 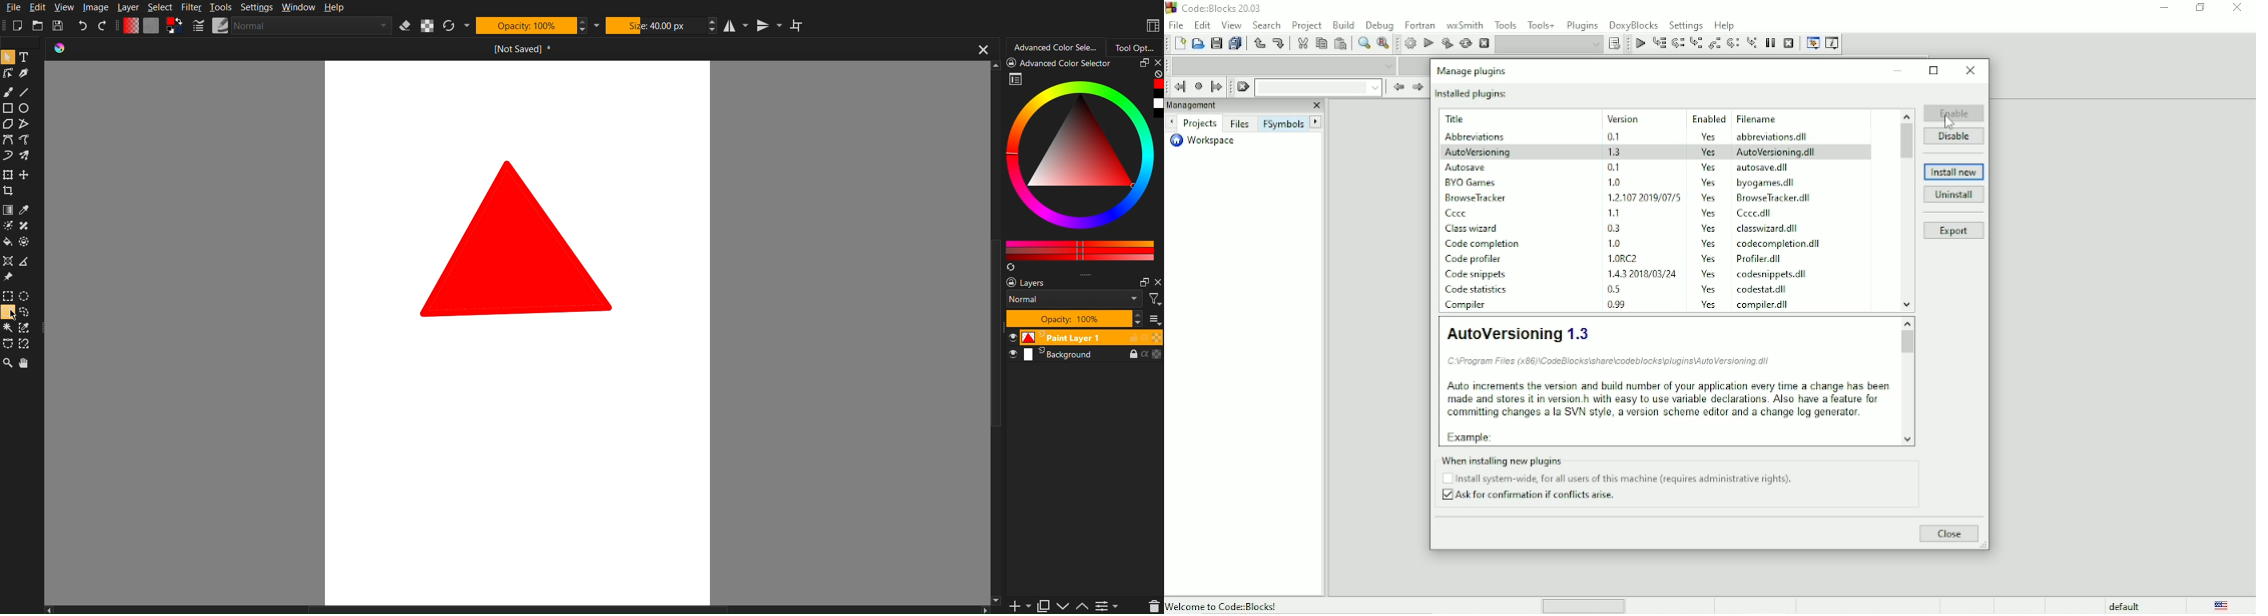 I want to click on Maximize, so click(x=1935, y=70).